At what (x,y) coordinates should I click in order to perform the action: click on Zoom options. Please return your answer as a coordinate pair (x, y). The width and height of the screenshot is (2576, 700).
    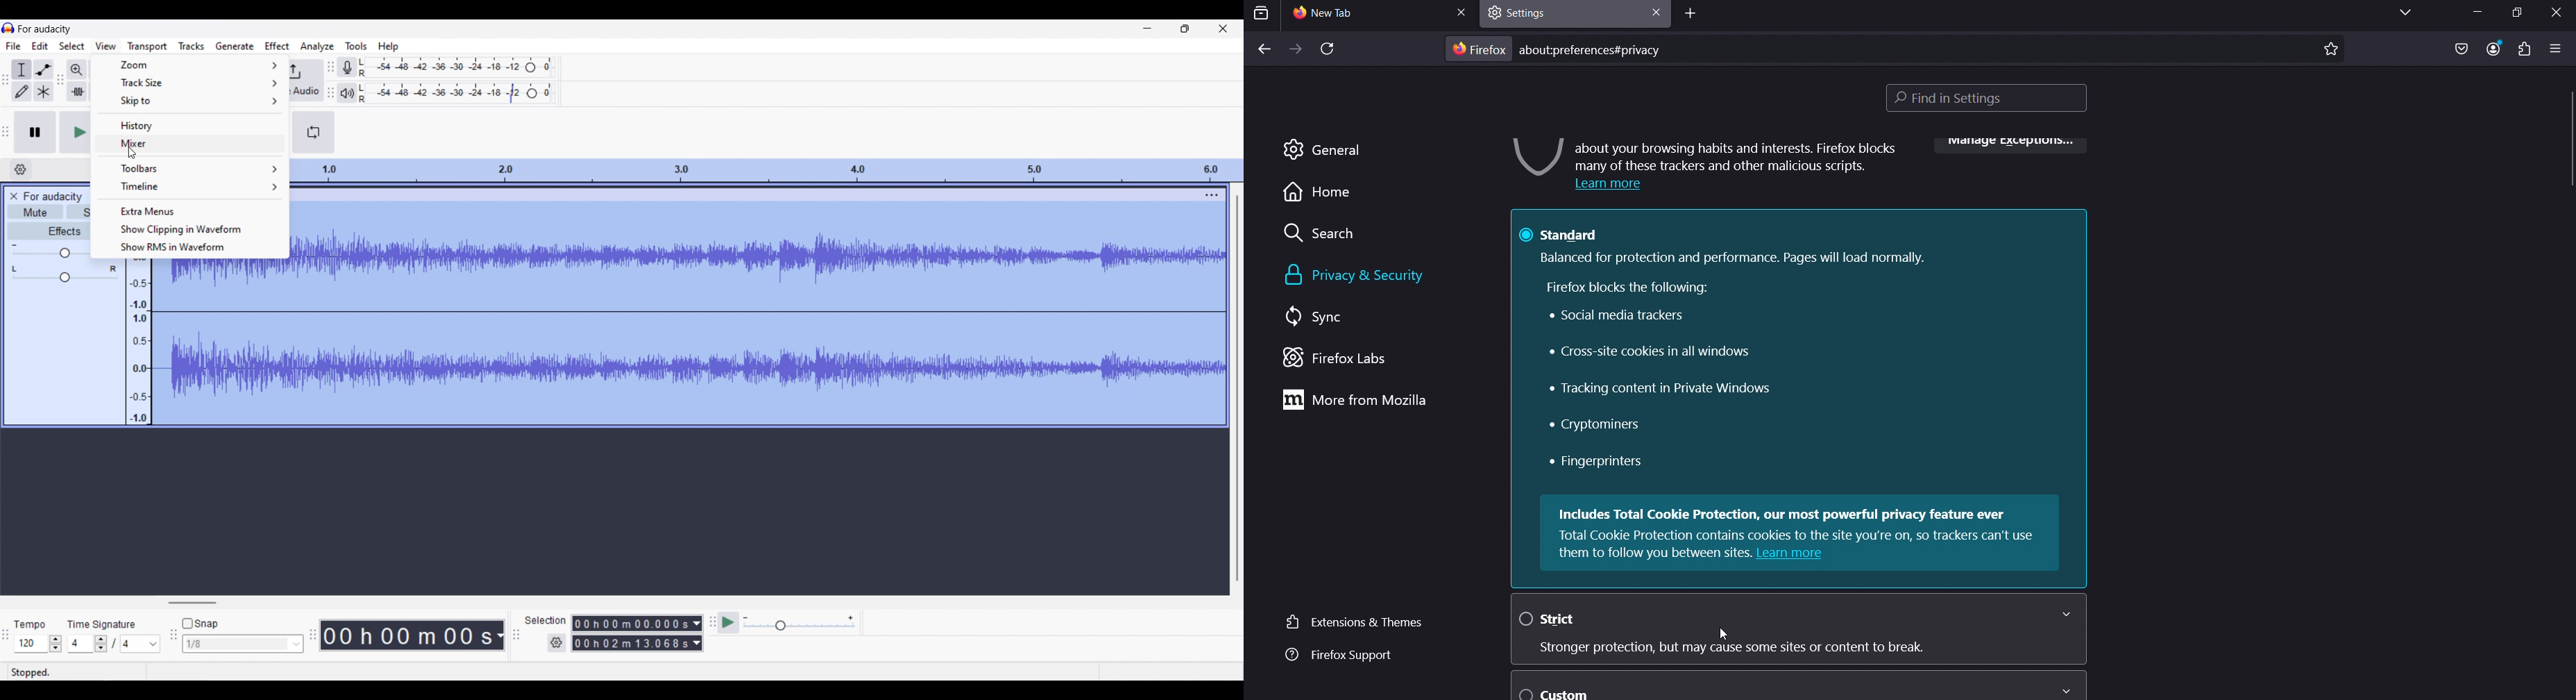
    Looking at the image, I should click on (190, 65).